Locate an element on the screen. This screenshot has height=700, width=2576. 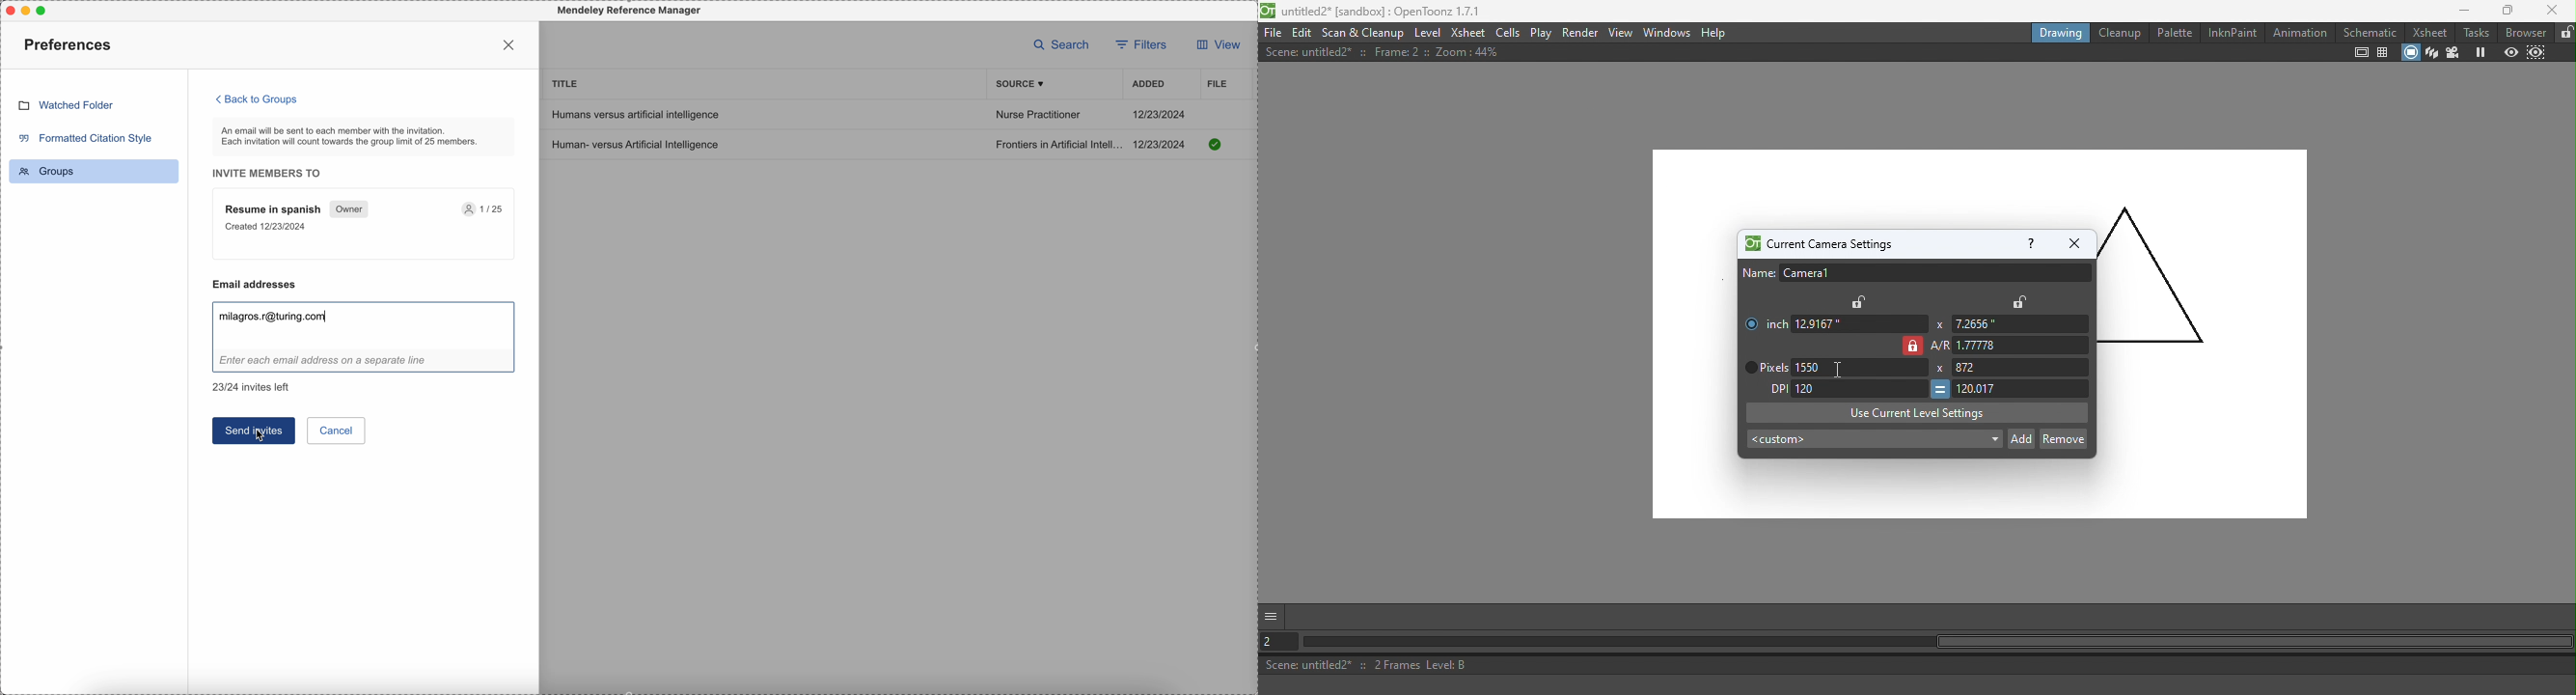
Camera view is located at coordinates (2453, 53).